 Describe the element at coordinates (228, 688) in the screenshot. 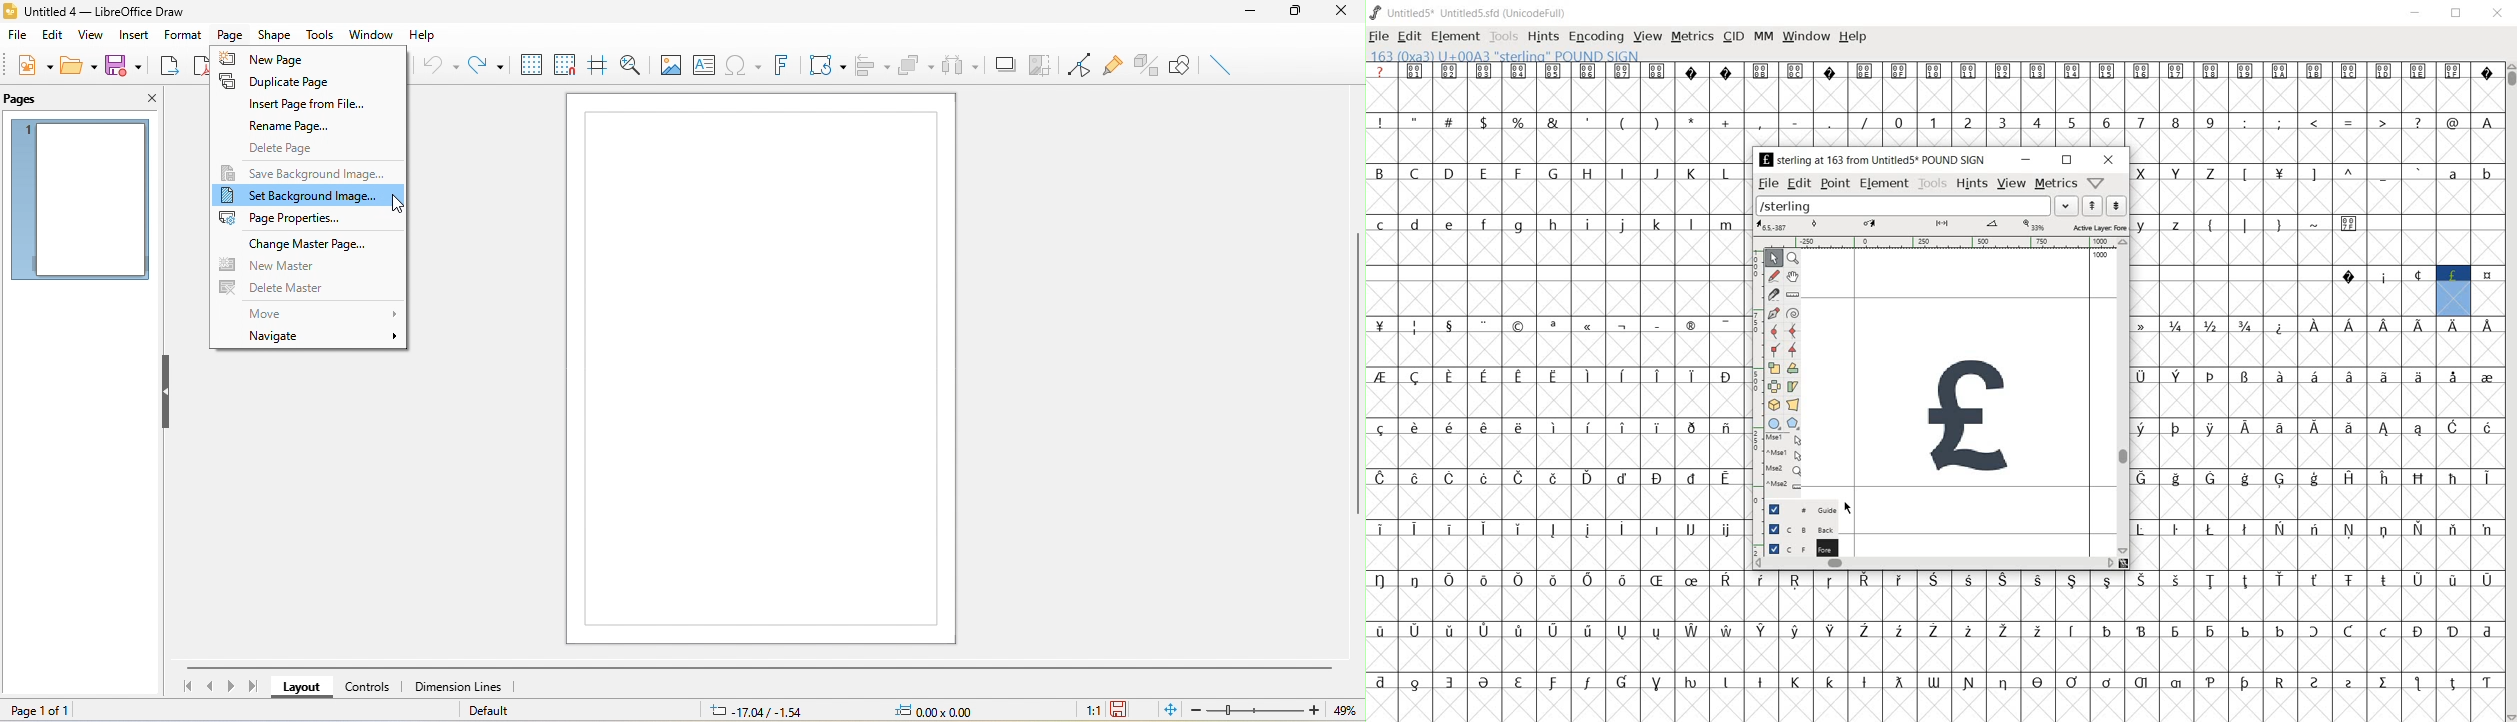

I see `next page` at that location.